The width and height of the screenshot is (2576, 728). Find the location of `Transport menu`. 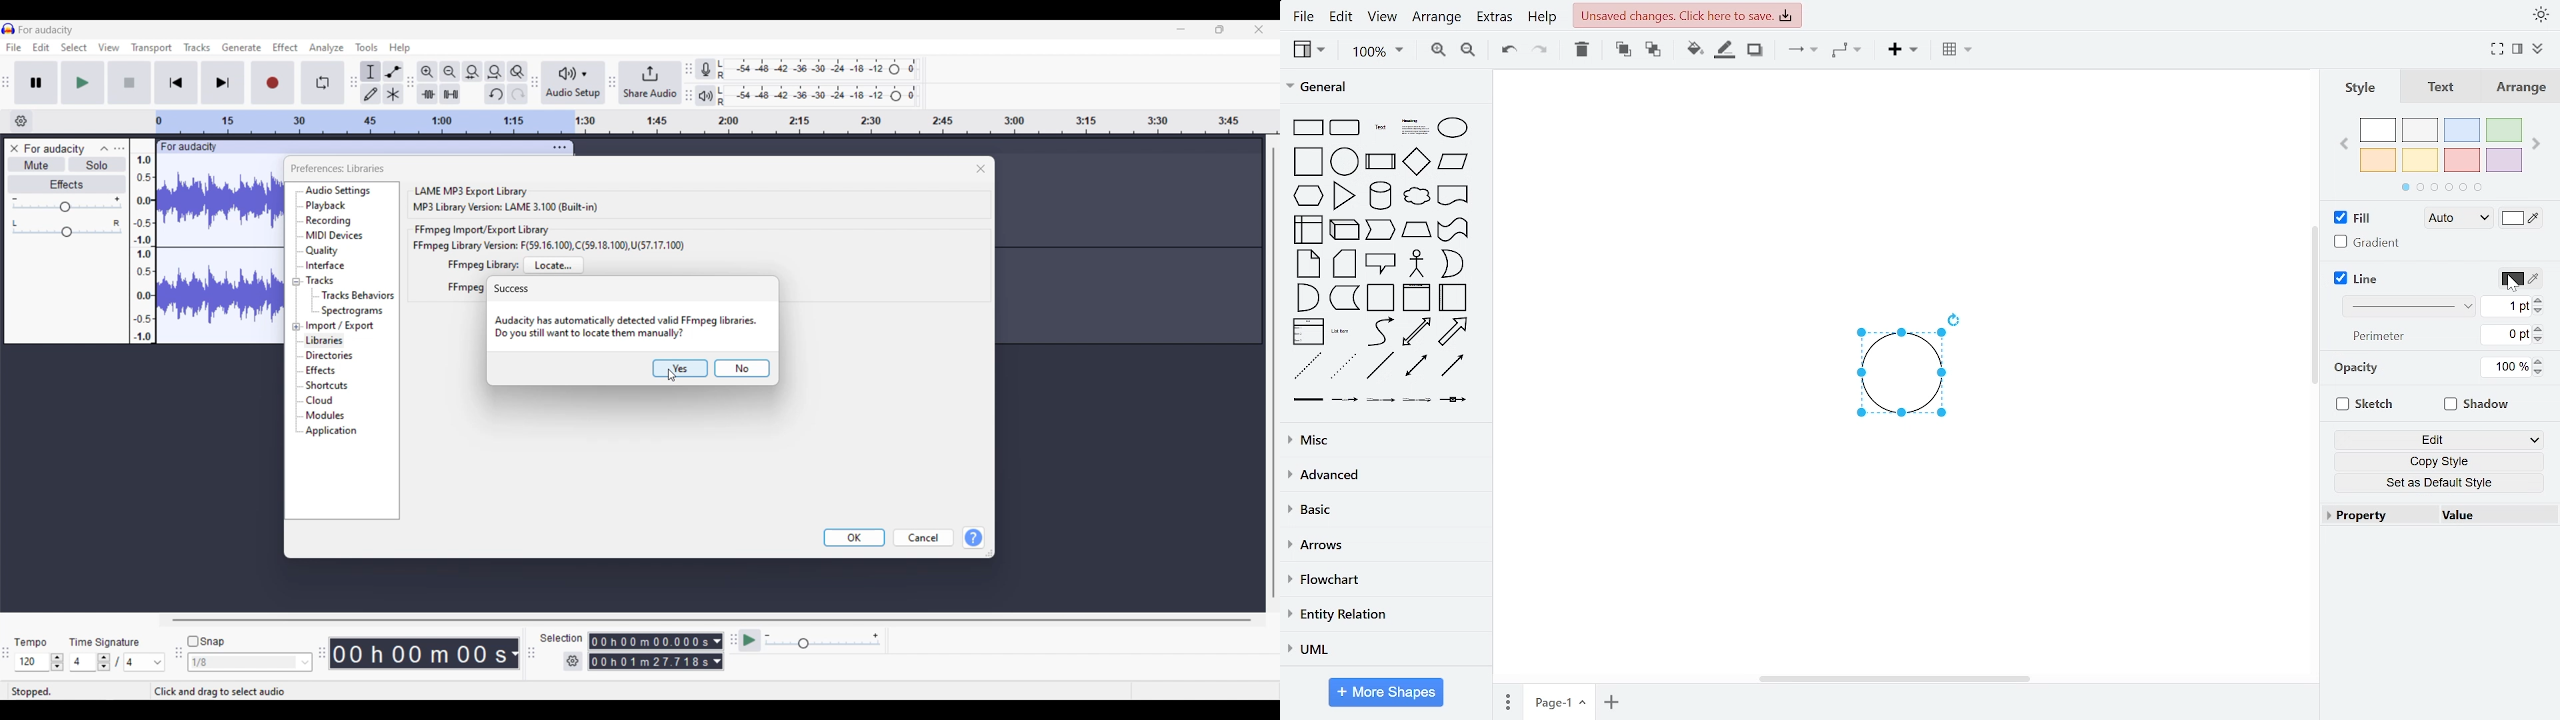

Transport menu is located at coordinates (151, 48).